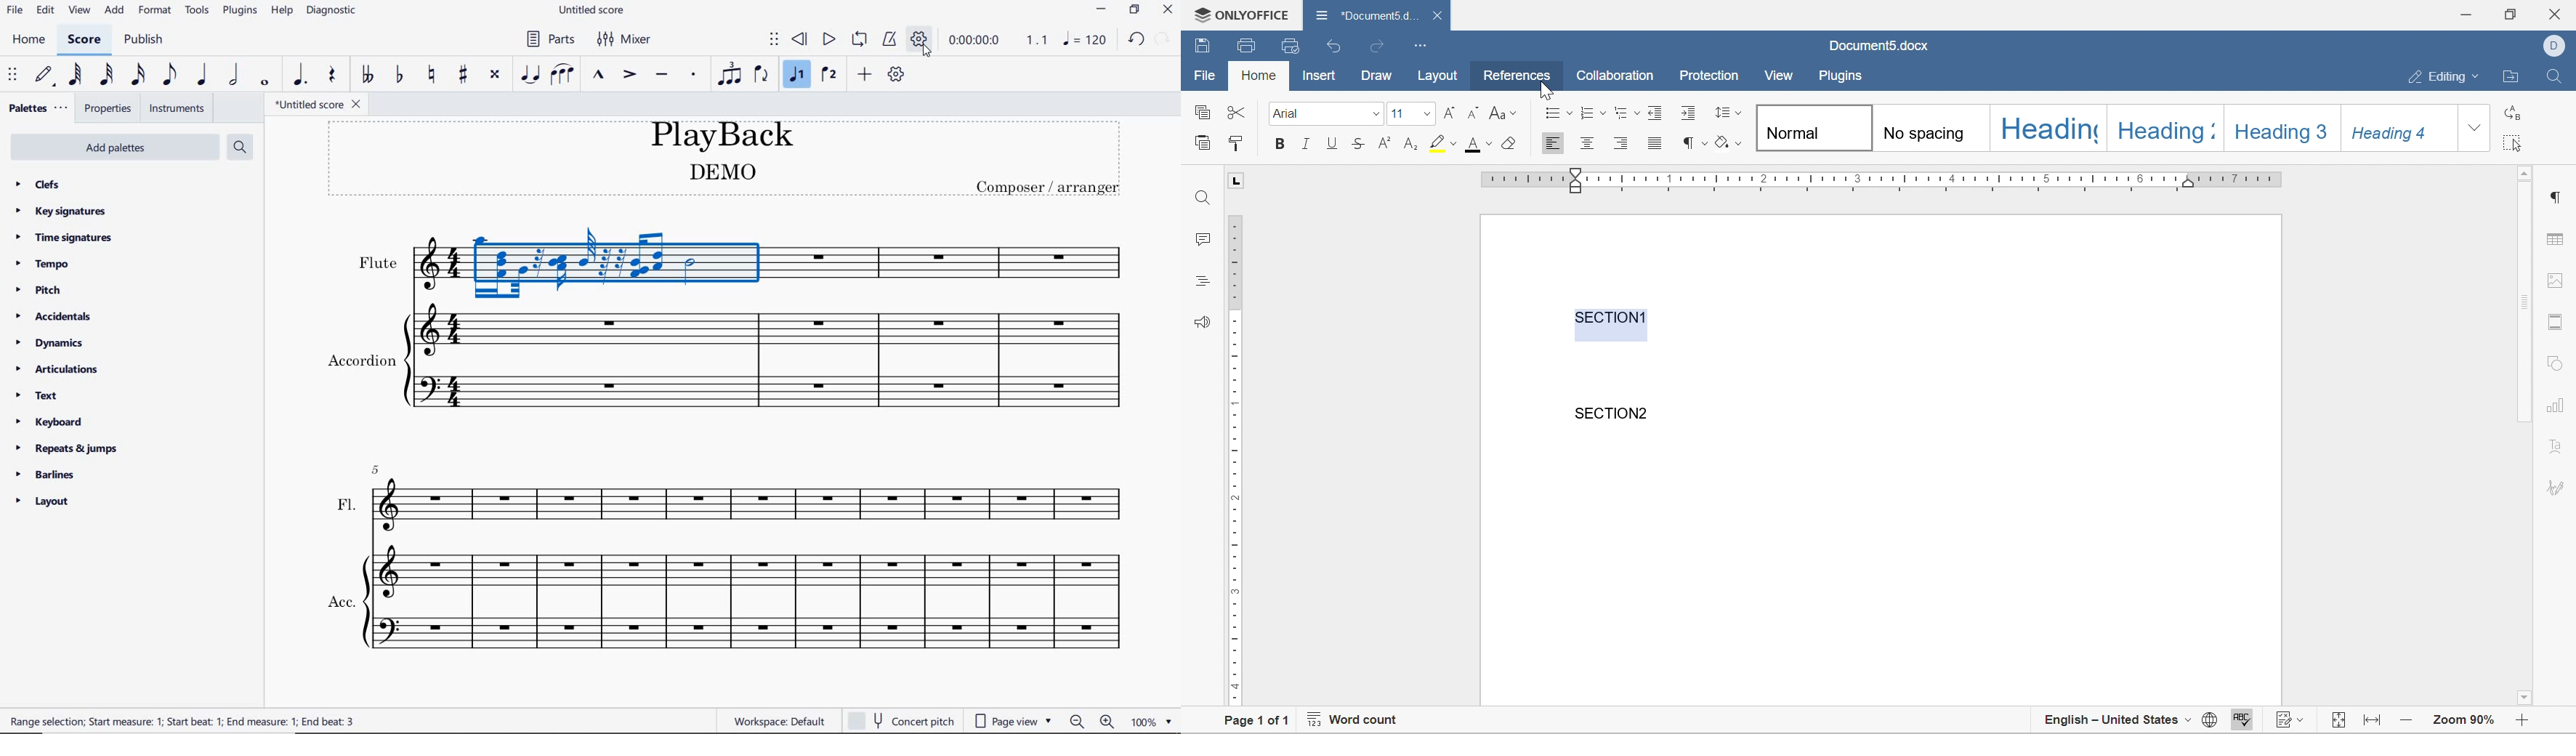 This screenshot has width=2576, height=756. Describe the element at coordinates (1197, 238) in the screenshot. I see `comments` at that location.